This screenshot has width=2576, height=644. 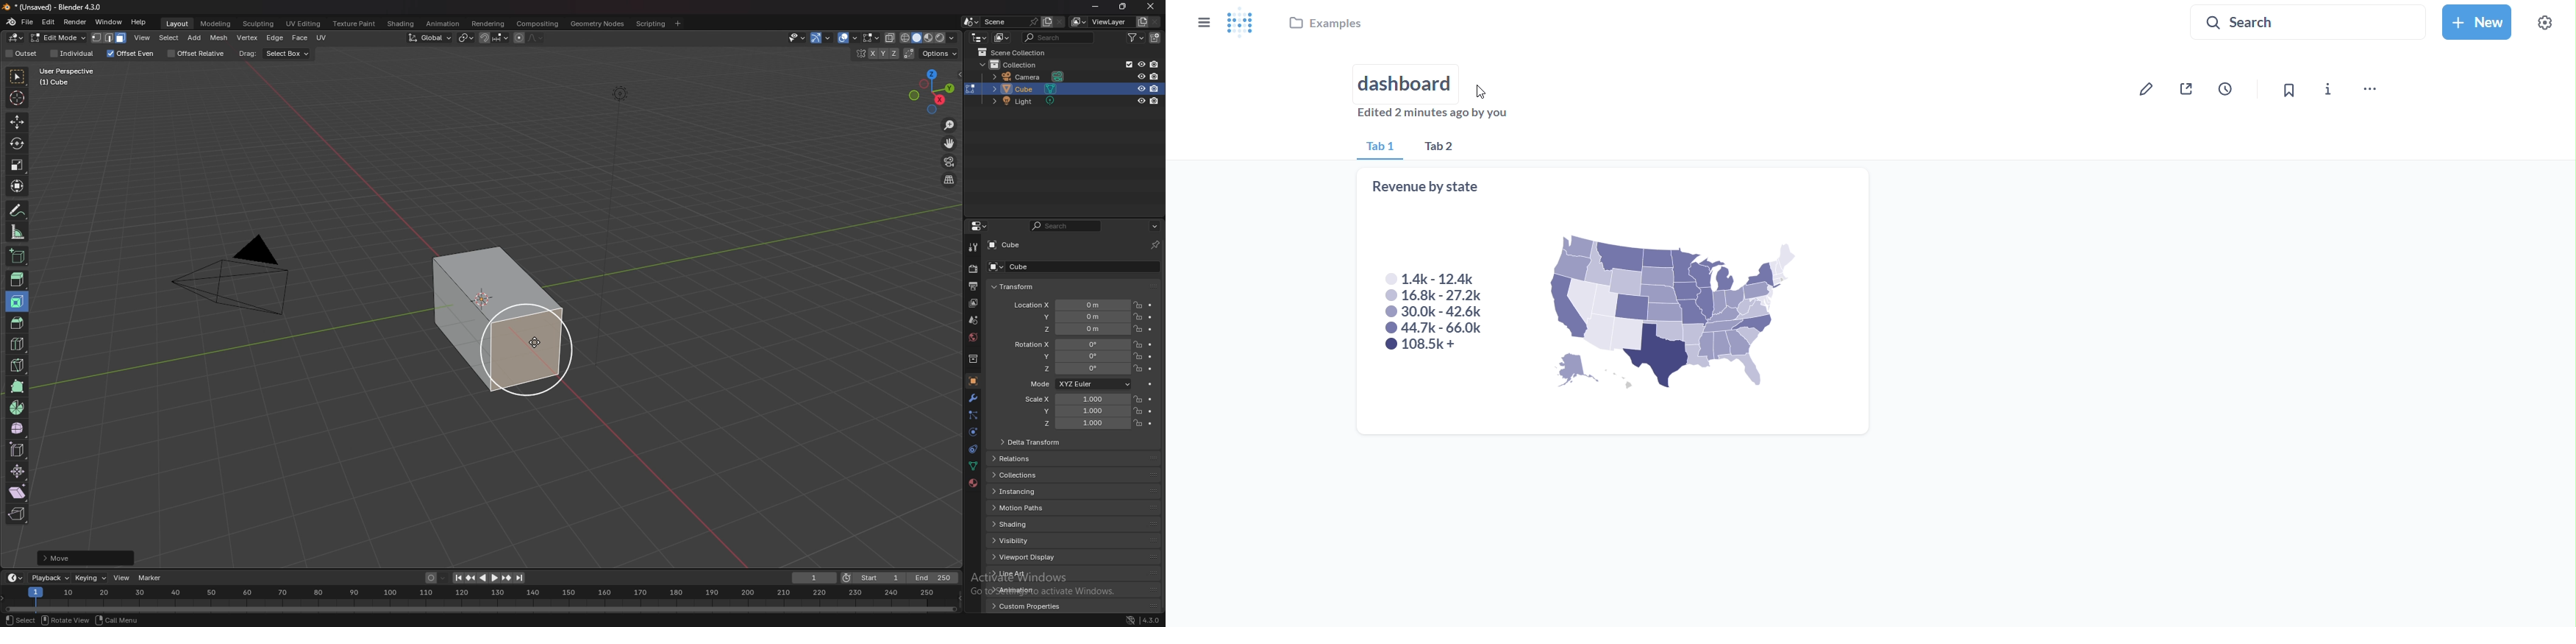 What do you see at coordinates (820, 38) in the screenshot?
I see `show gizmo` at bounding box center [820, 38].